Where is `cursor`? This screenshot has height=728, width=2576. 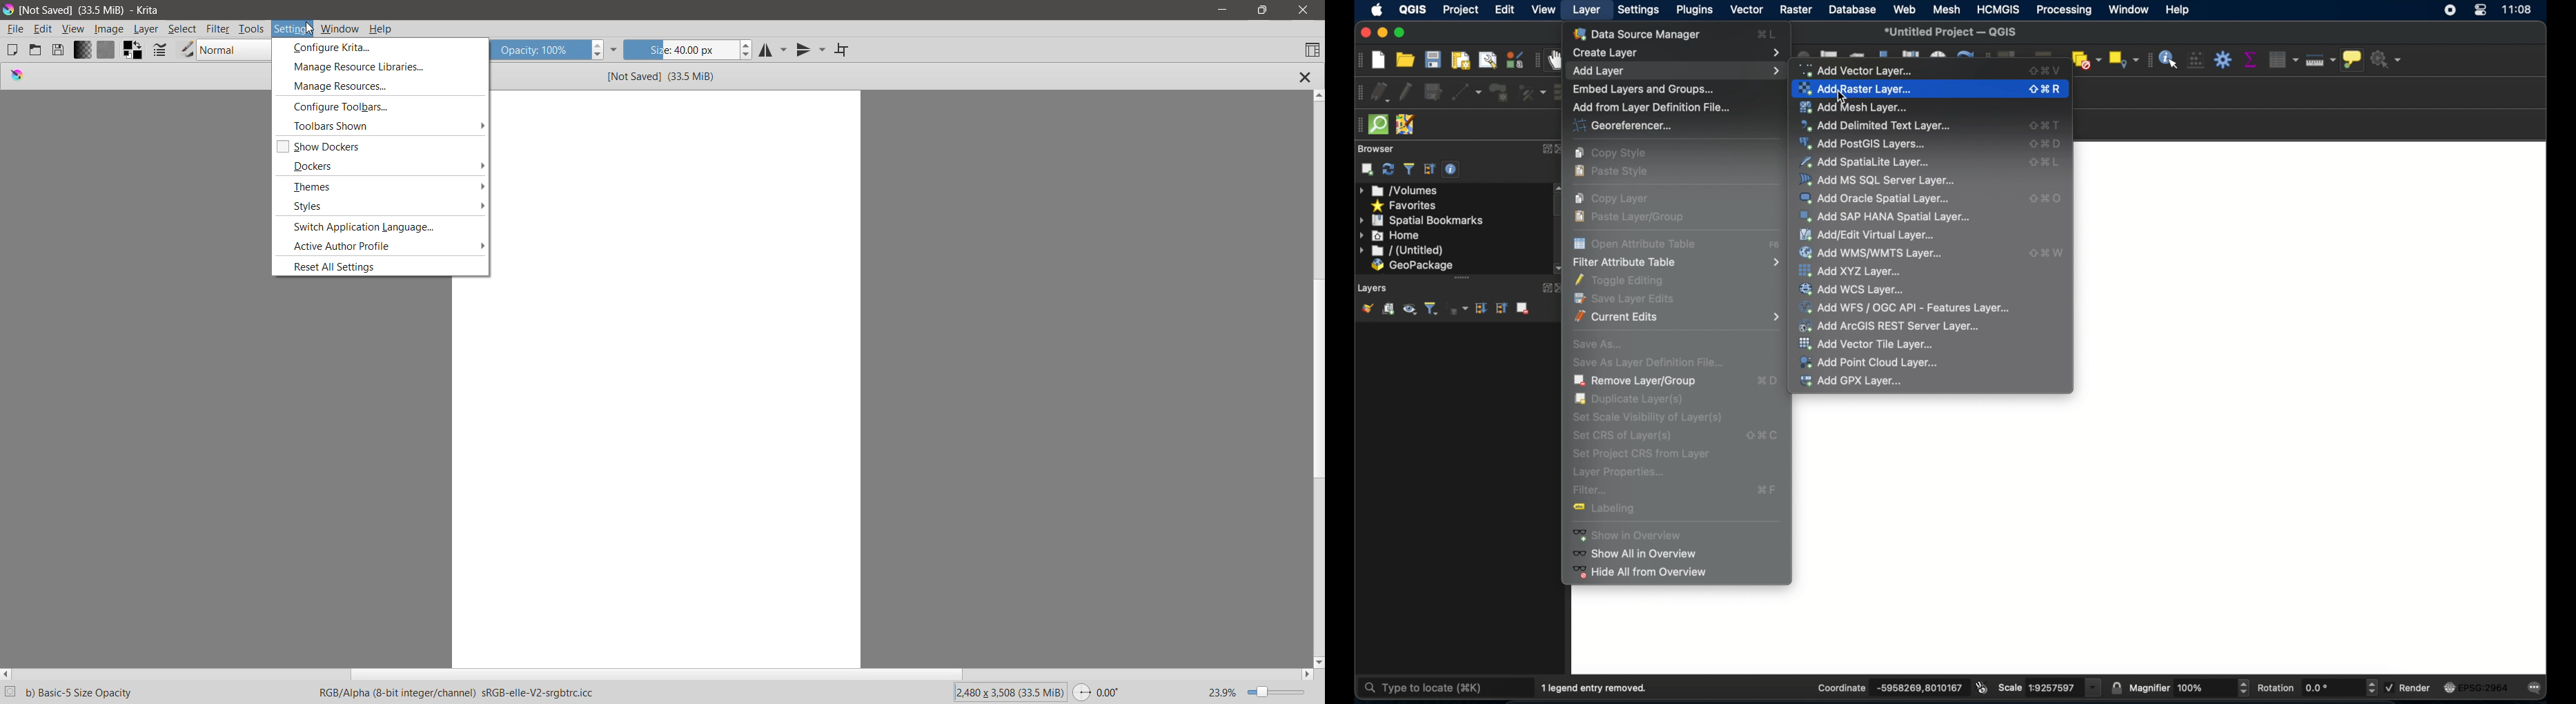 cursor is located at coordinates (309, 30).